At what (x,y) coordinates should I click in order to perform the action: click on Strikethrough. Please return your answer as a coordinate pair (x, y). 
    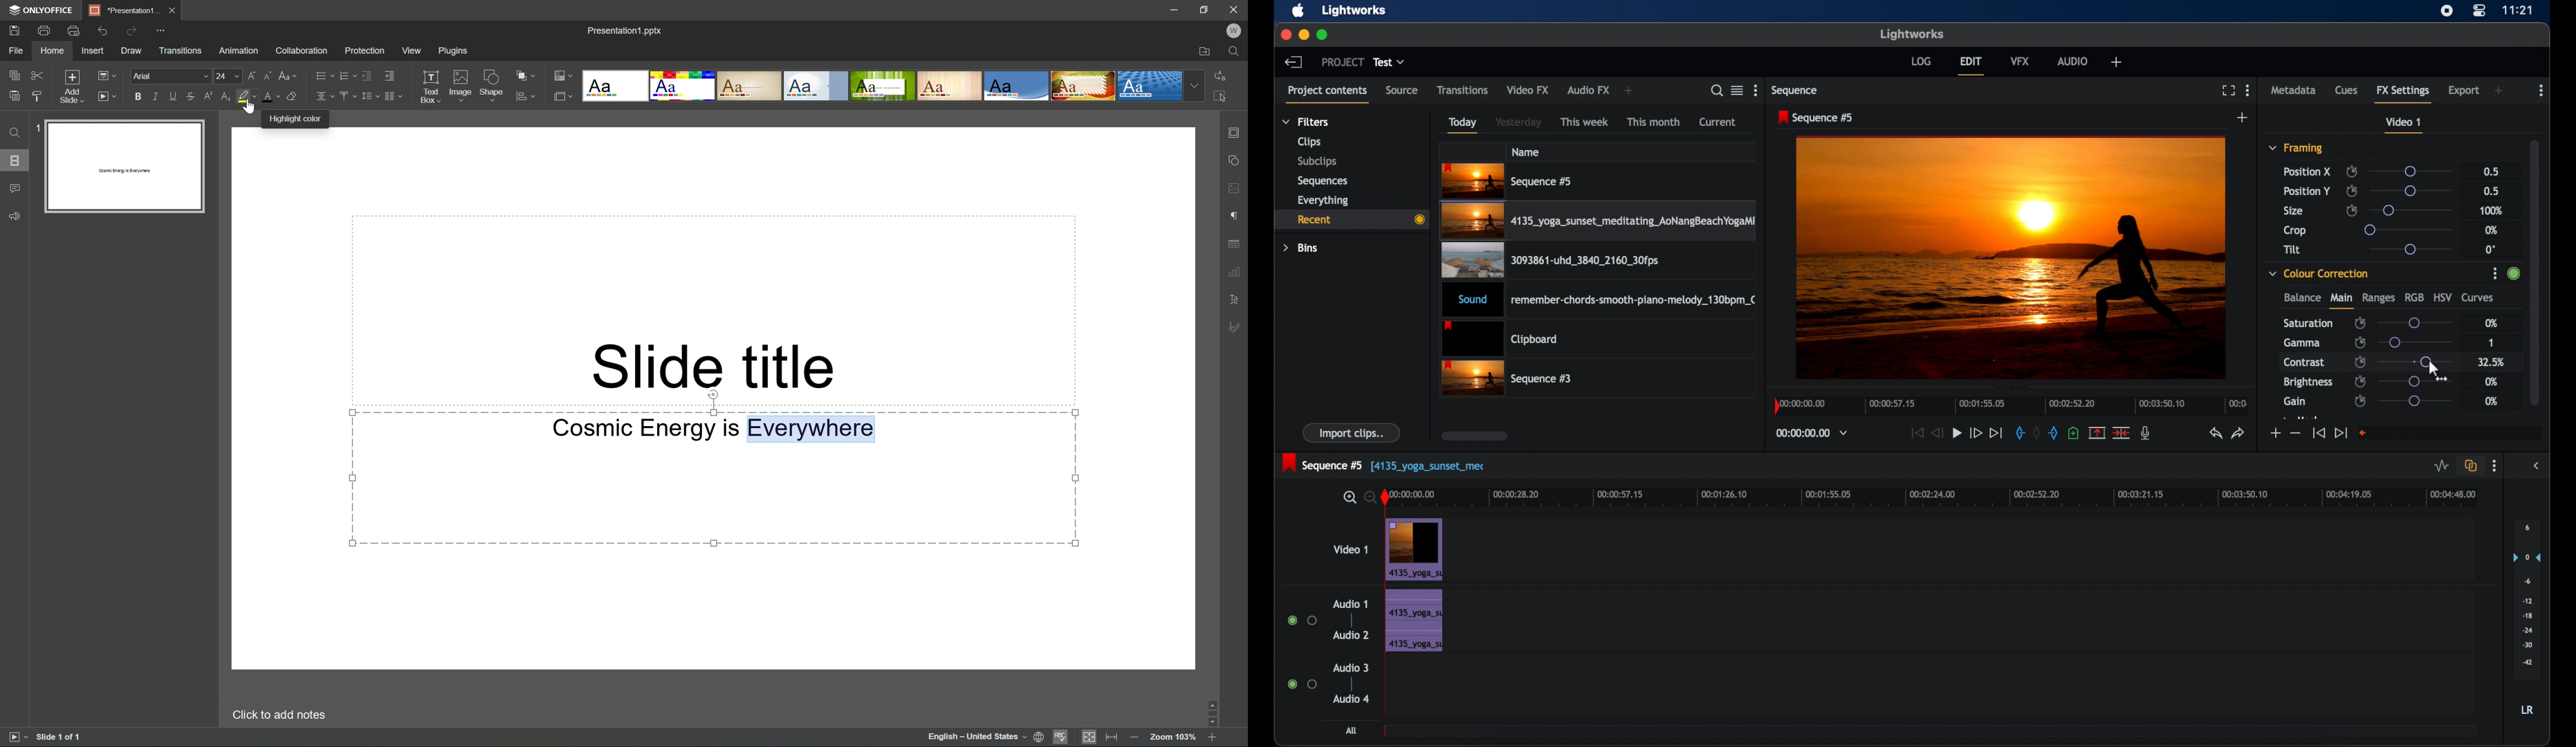
    Looking at the image, I should click on (191, 95).